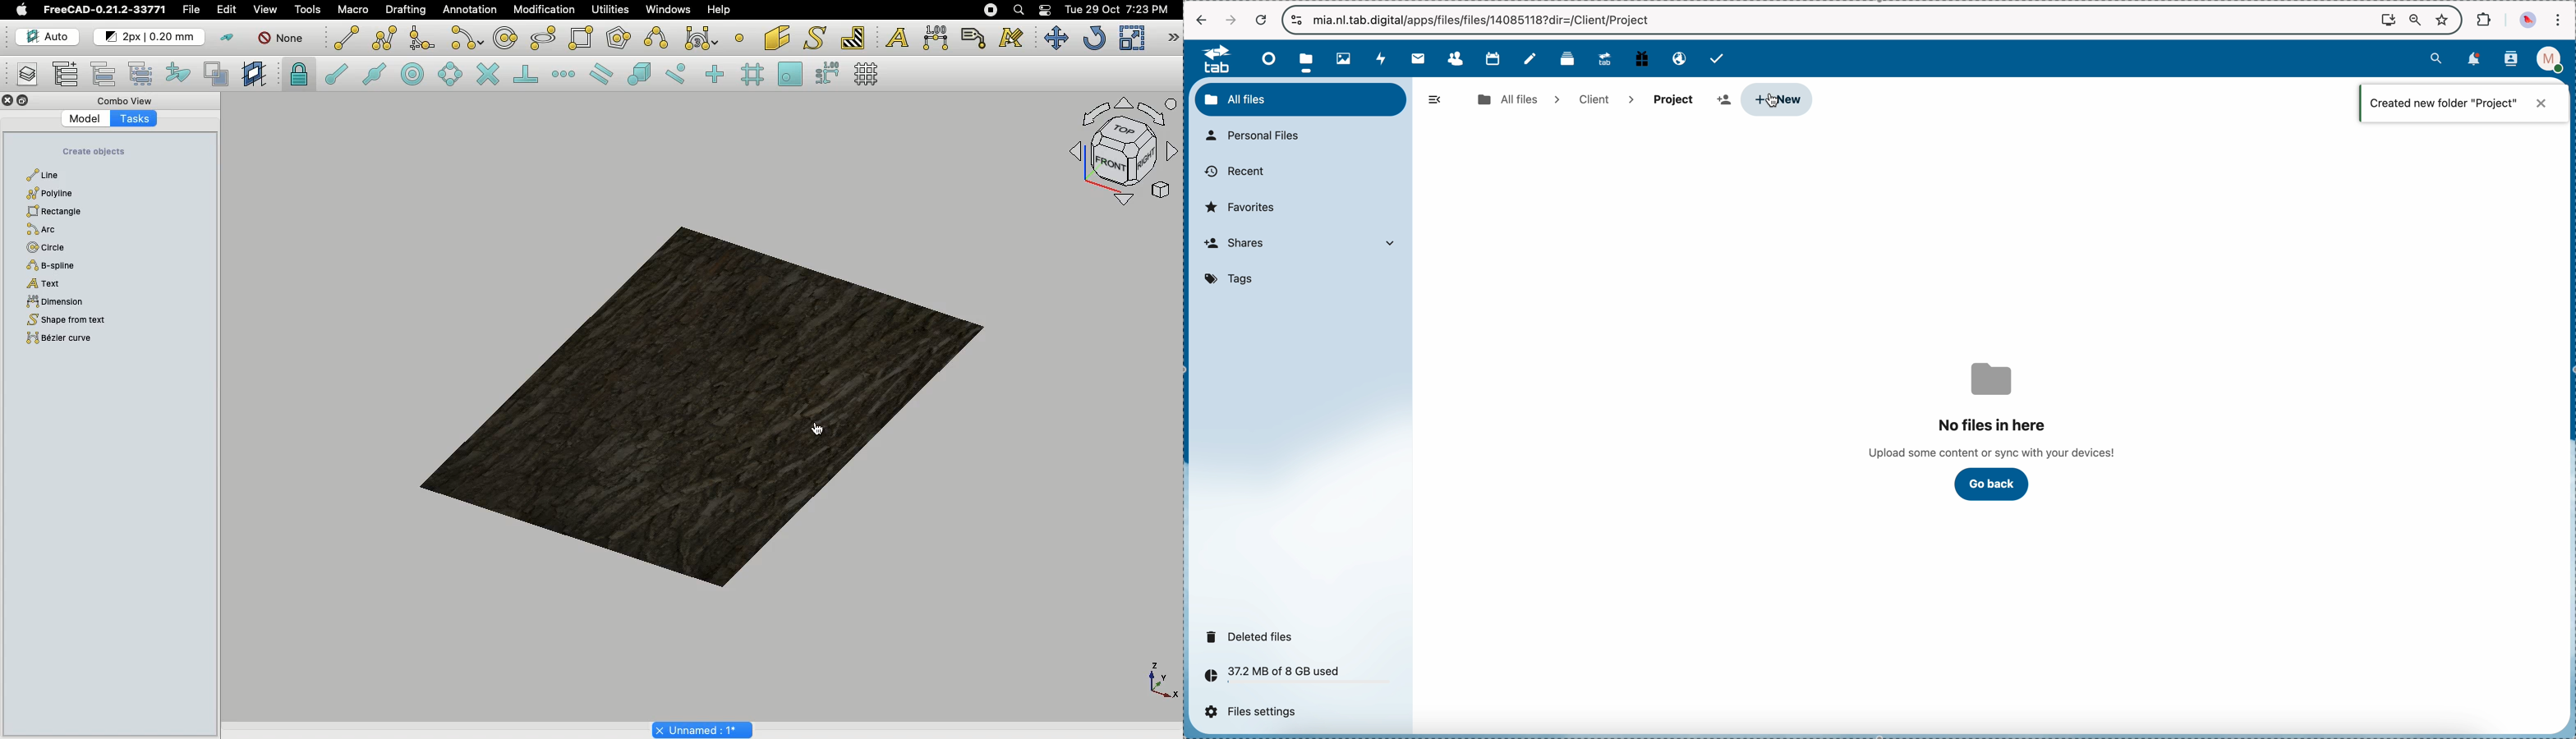 This screenshot has height=756, width=2576. Describe the element at coordinates (43, 283) in the screenshot. I see `Text` at that location.